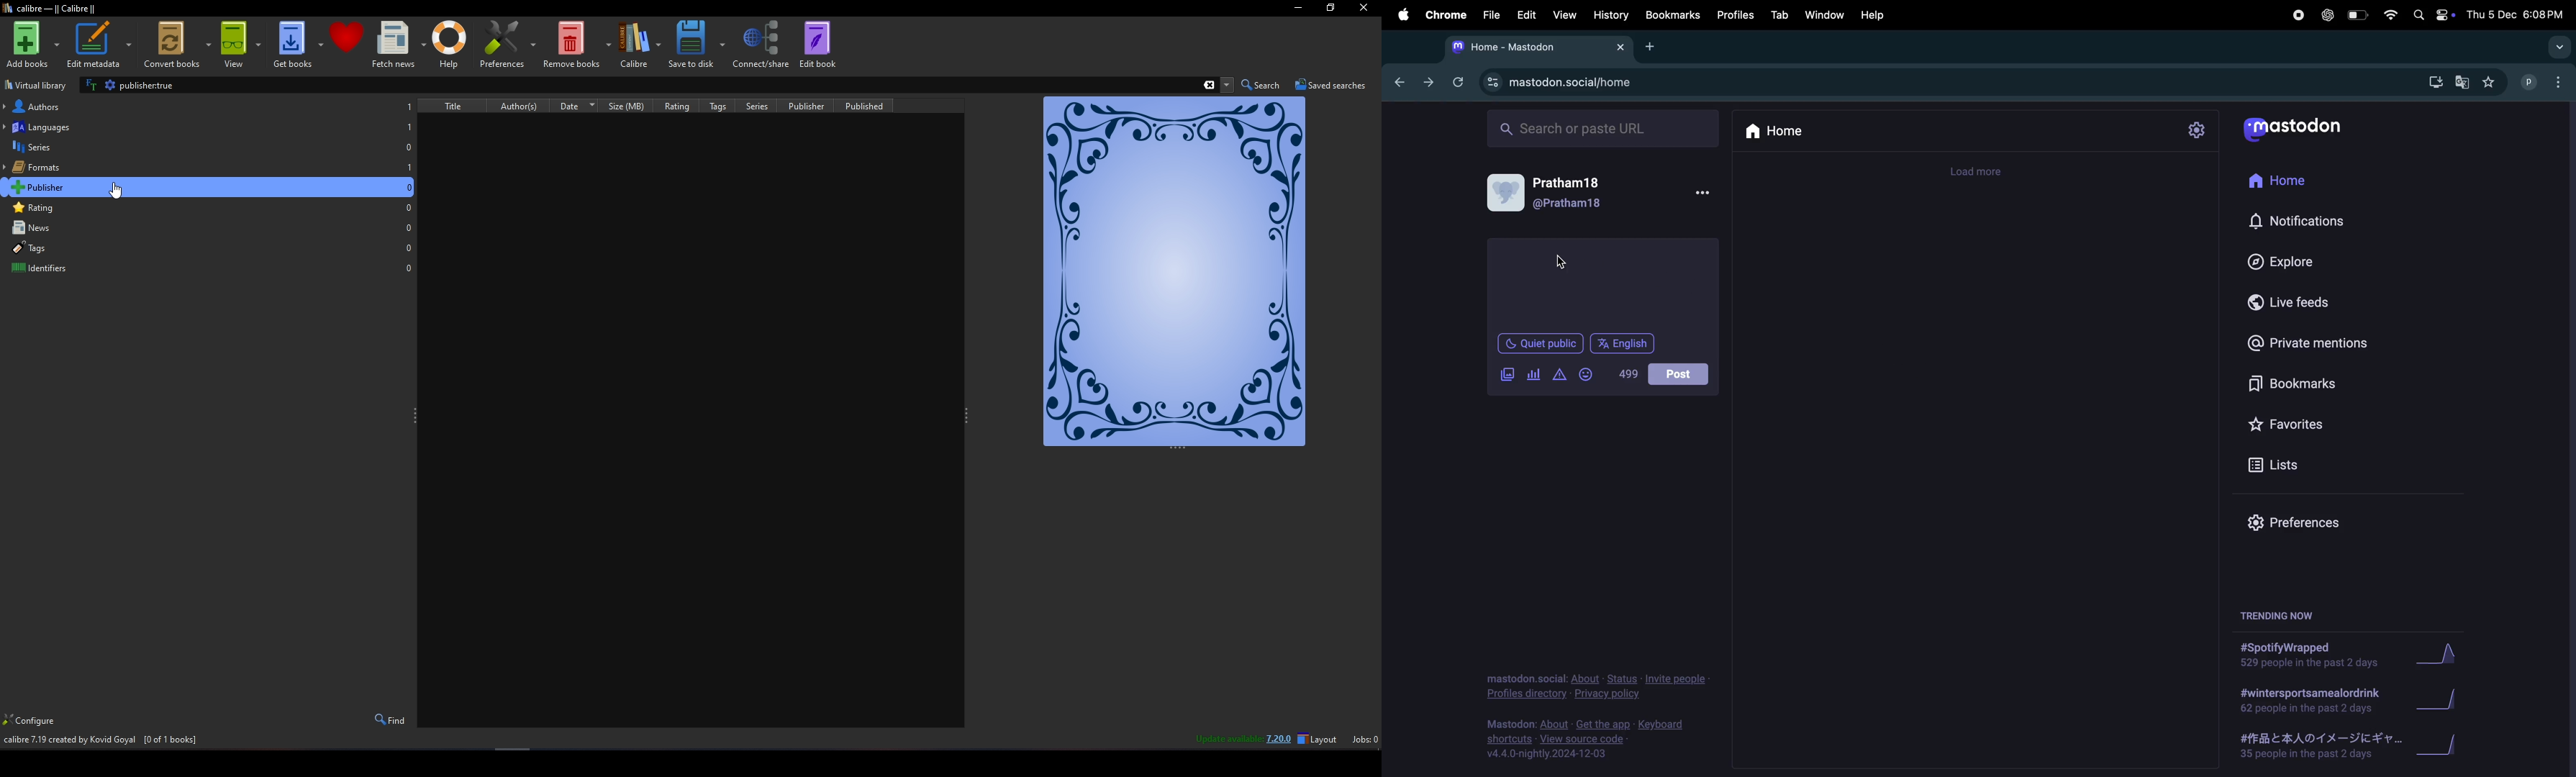 This screenshot has width=2576, height=784. Describe the element at coordinates (695, 43) in the screenshot. I see `Save to disk` at that location.